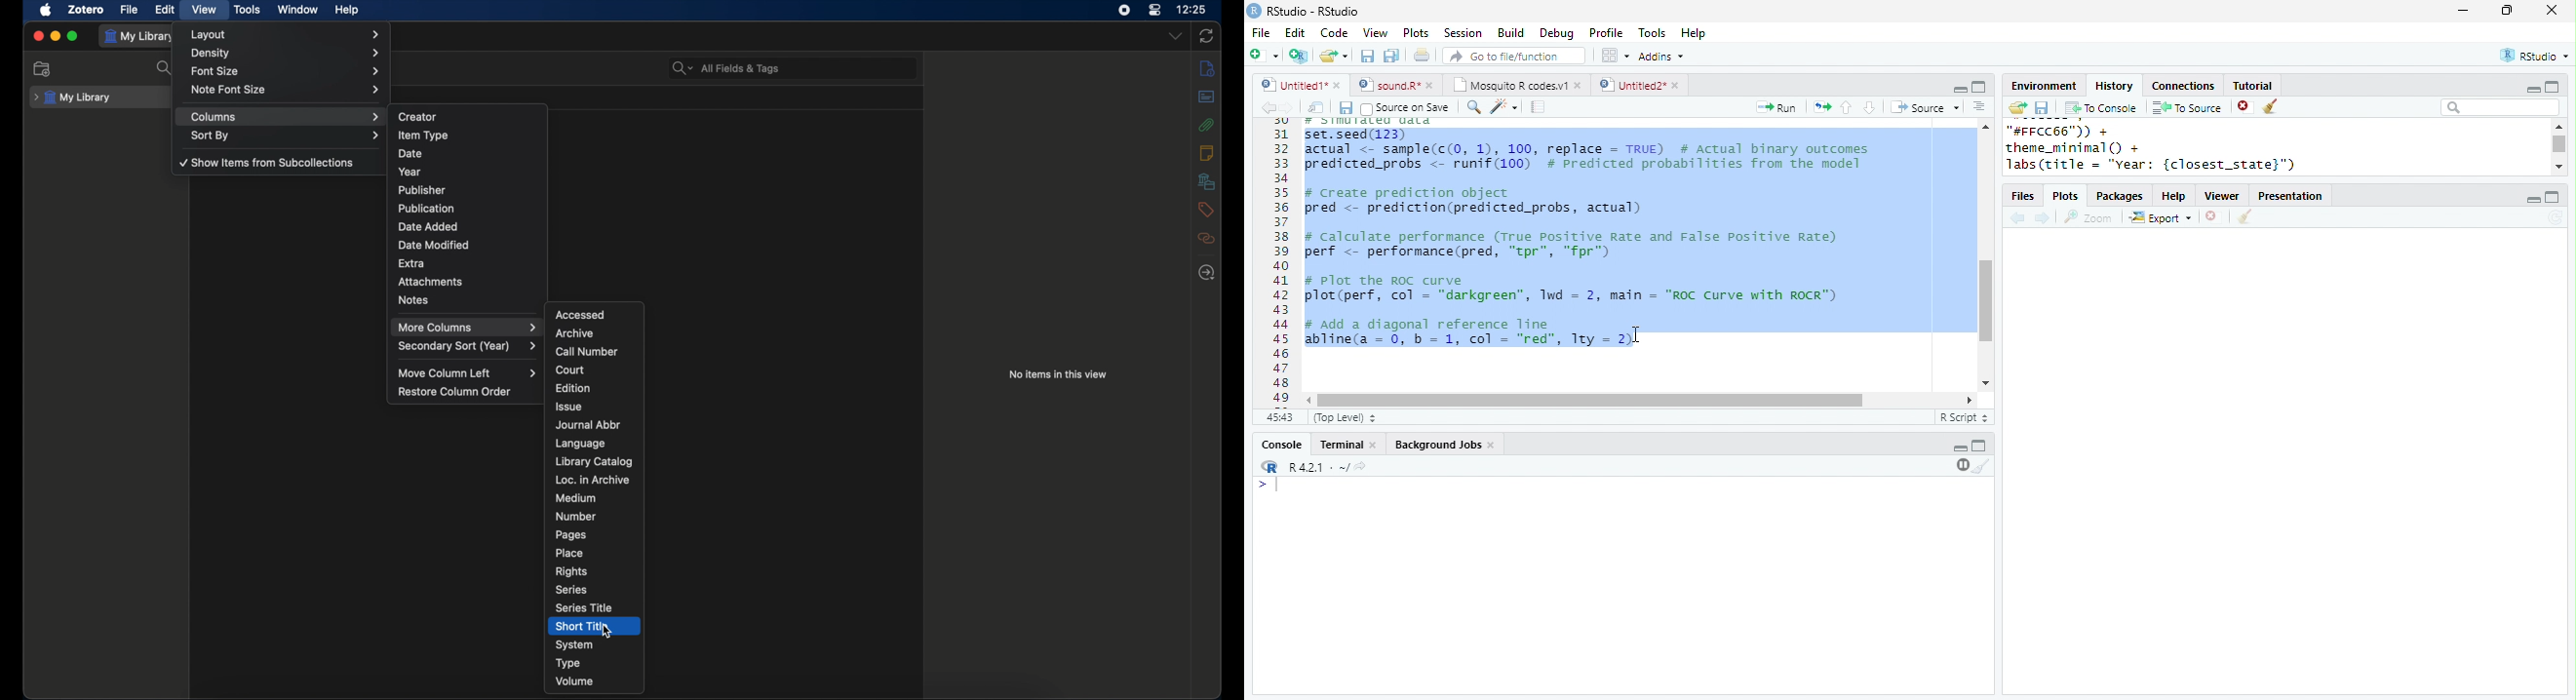 Image resolution: width=2576 pixels, height=700 pixels. I want to click on Connections, so click(2182, 86).